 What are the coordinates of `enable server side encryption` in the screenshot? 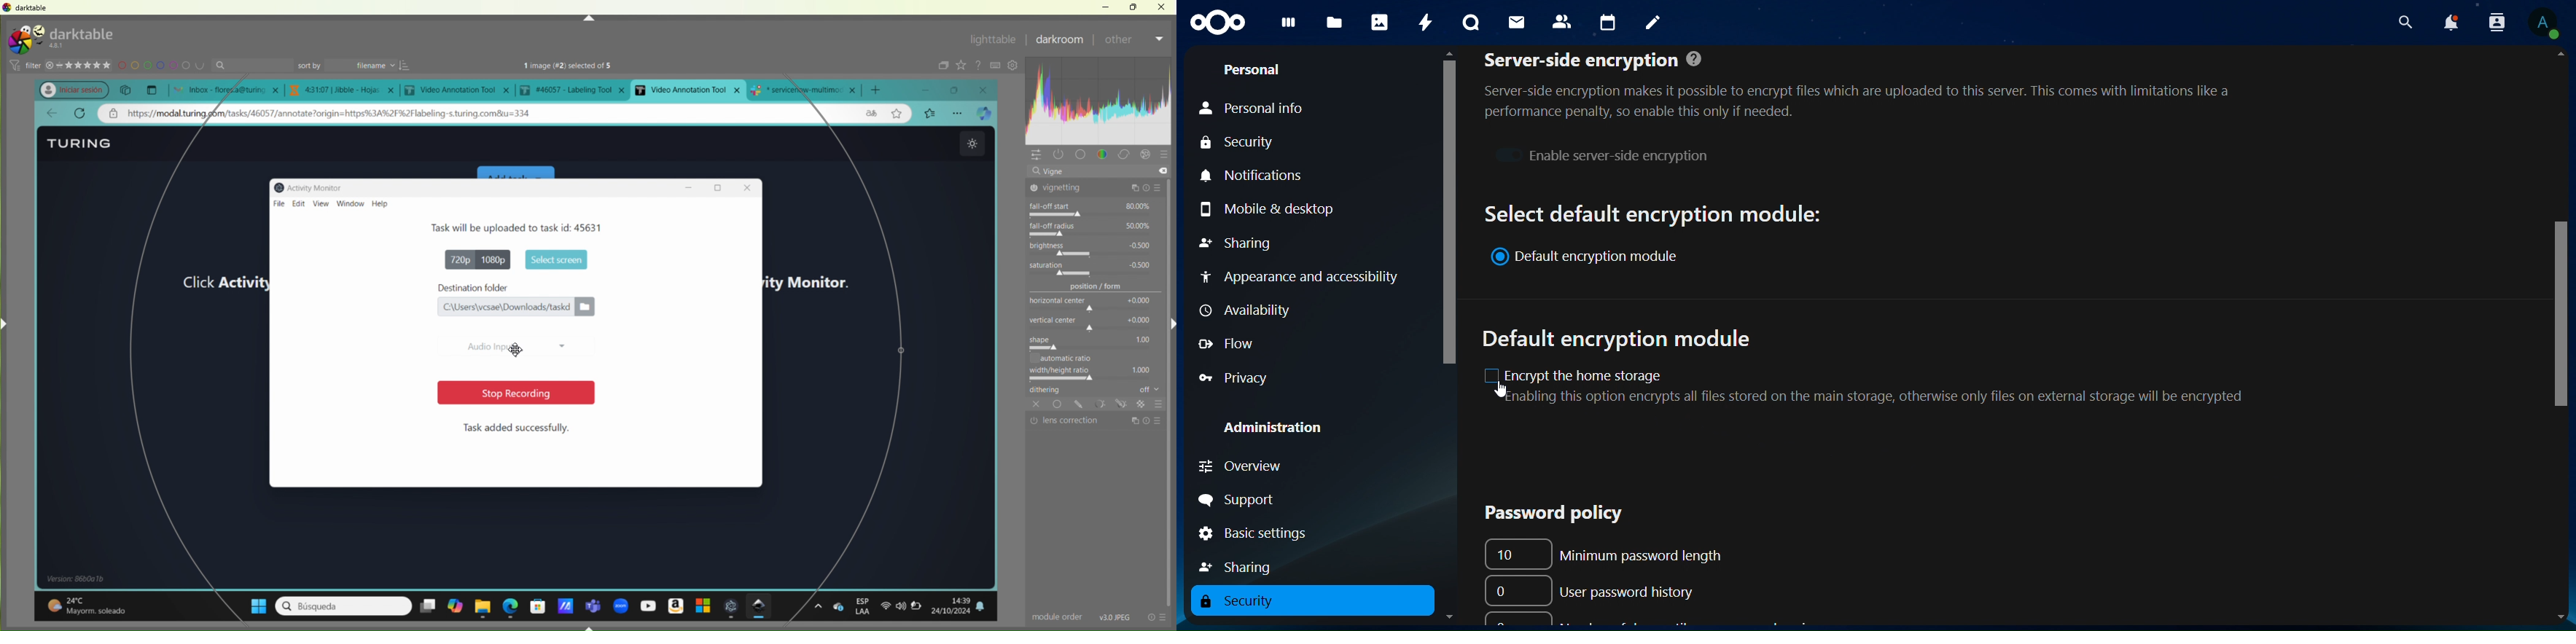 It's located at (1601, 154).